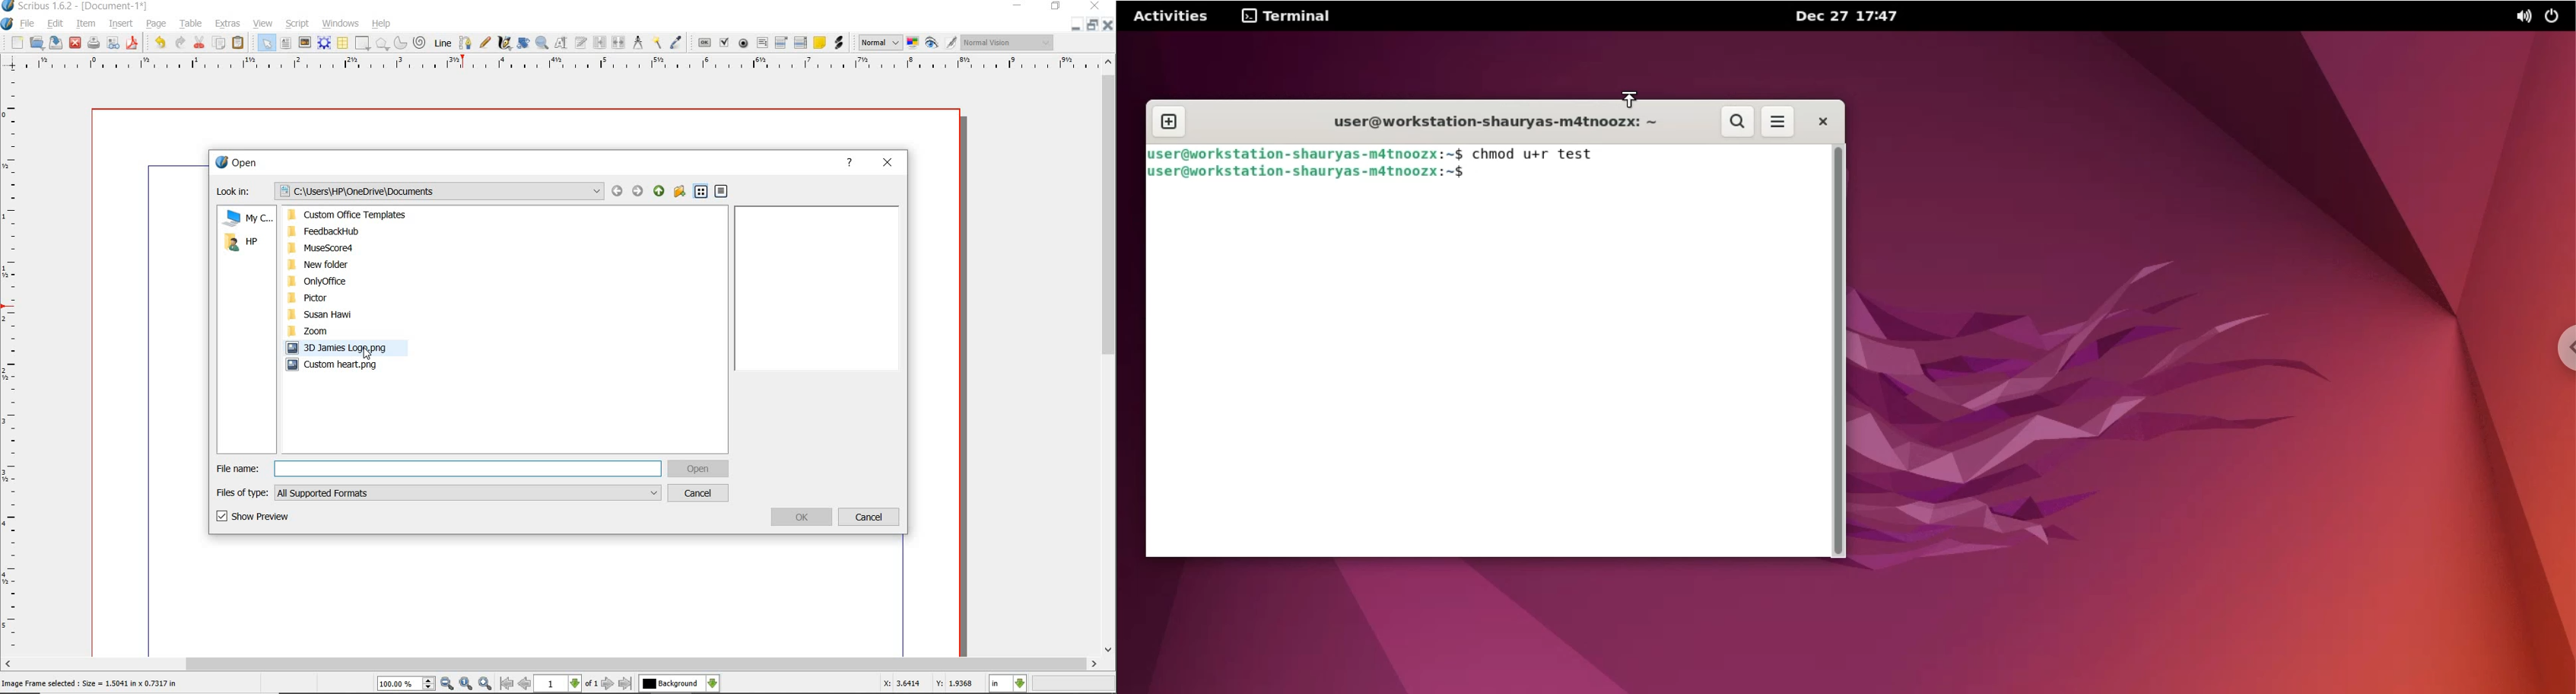 The image size is (2576, 700). Describe the element at coordinates (678, 191) in the screenshot. I see `create new folder` at that location.